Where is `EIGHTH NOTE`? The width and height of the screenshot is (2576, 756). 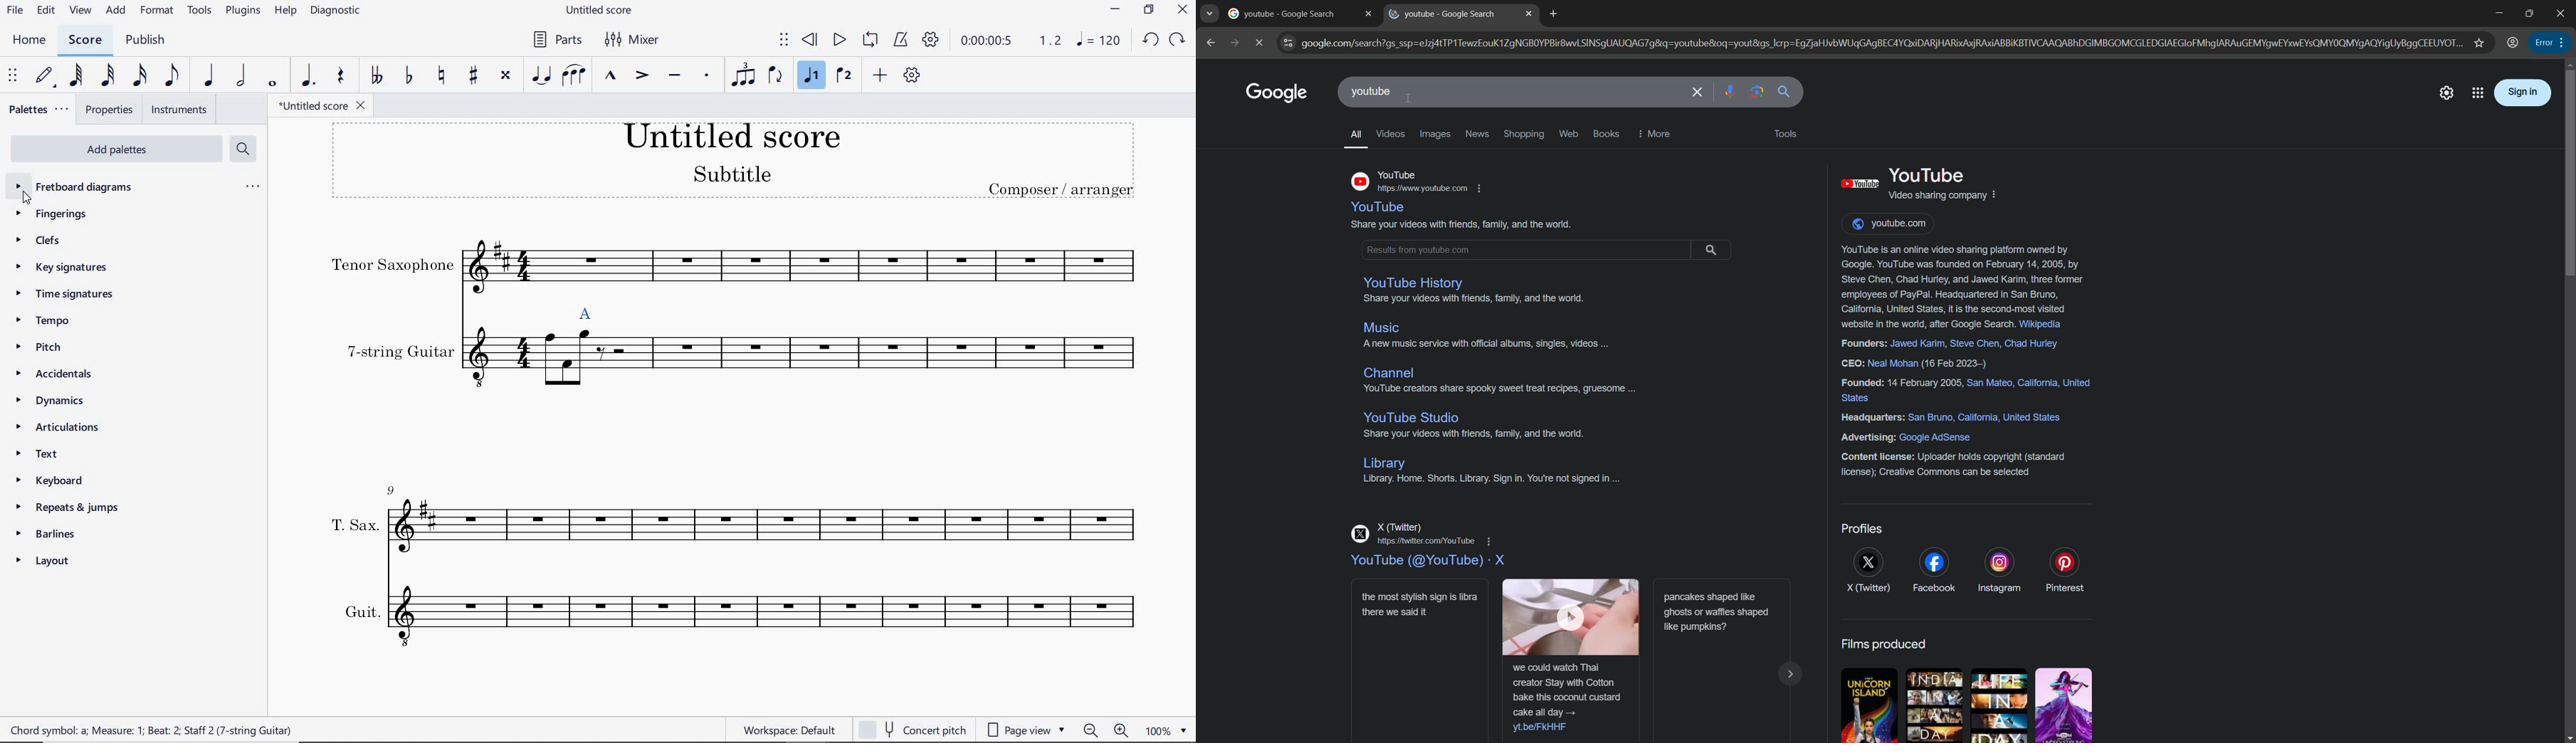
EIGHTH NOTE is located at coordinates (172, 76).